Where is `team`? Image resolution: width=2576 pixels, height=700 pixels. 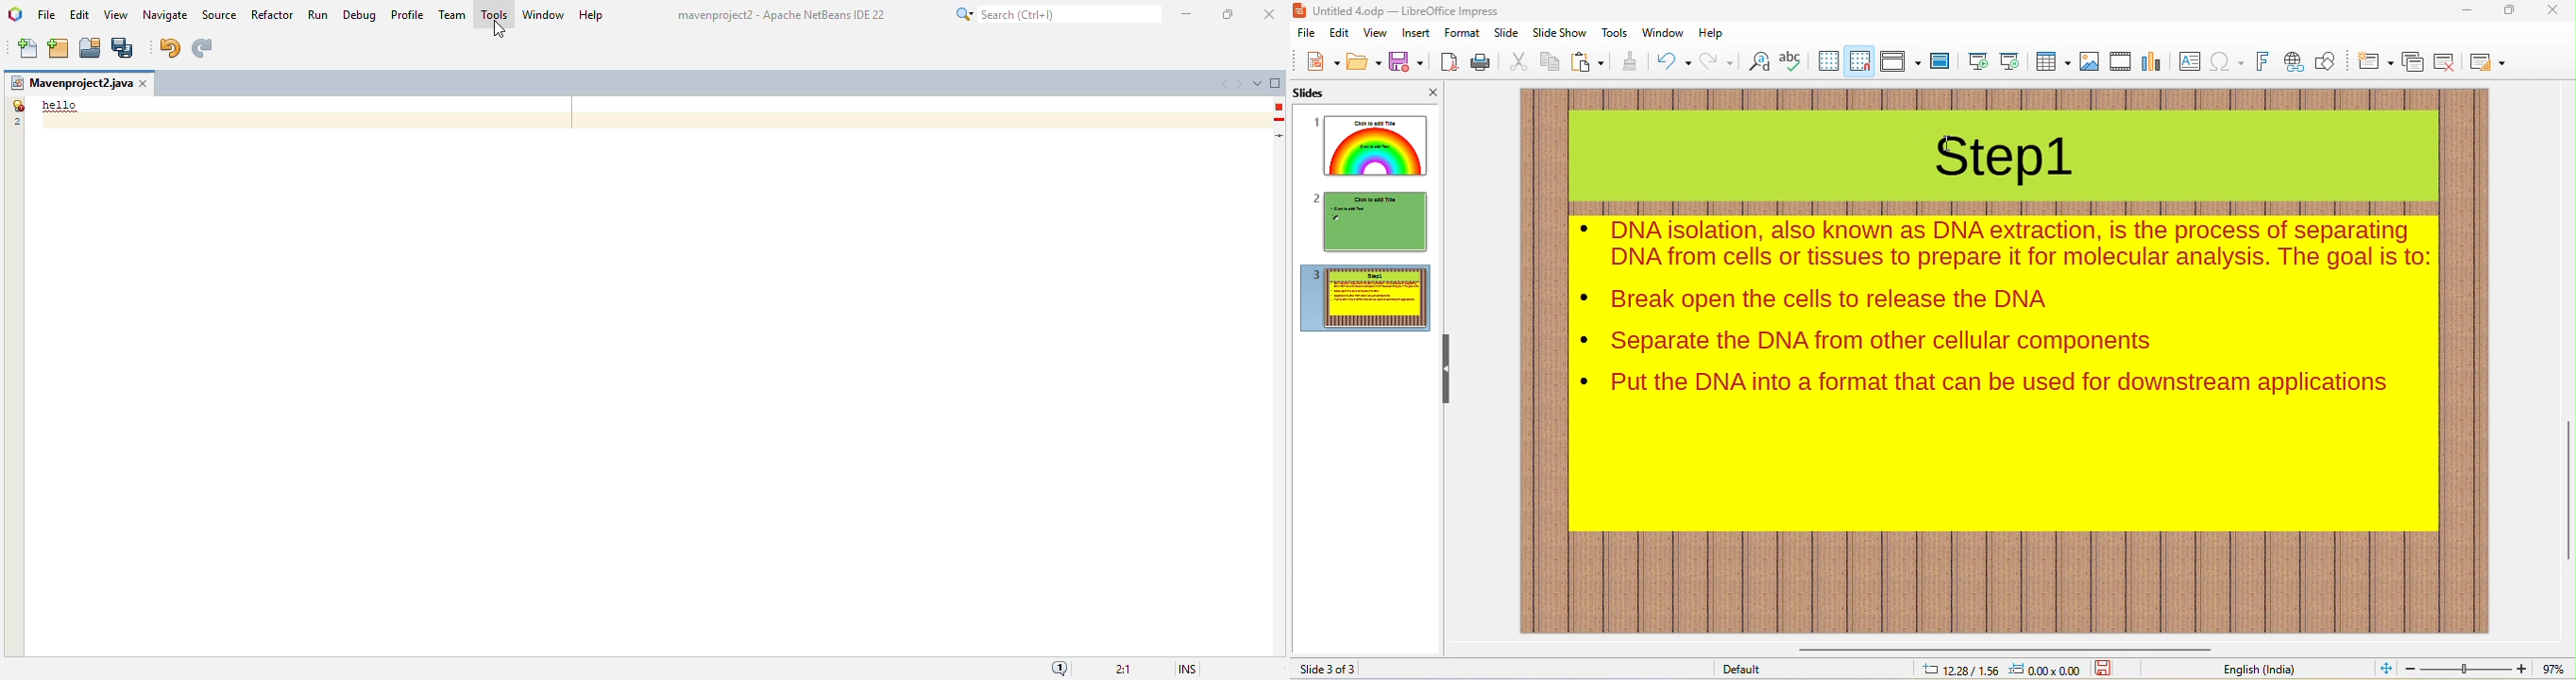
team is located at coordinates (452, 14).